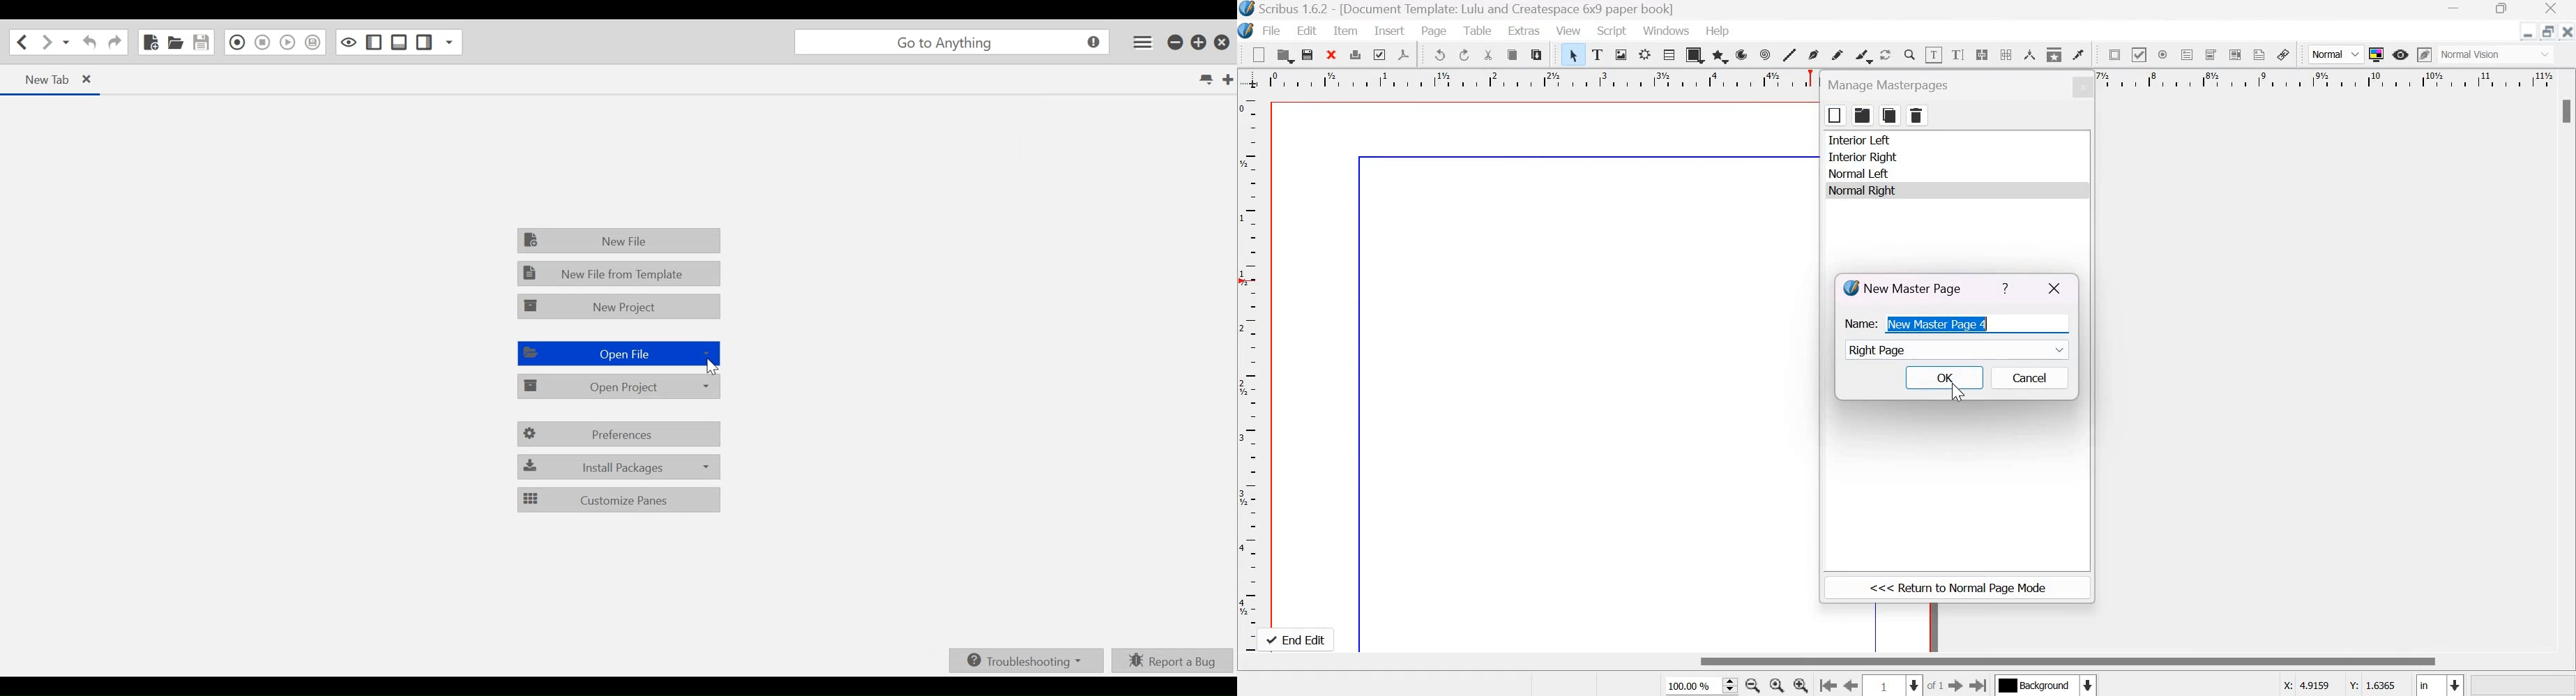 This screenshot has height=700, width=2576. I want to click on Insert, so click(1390, 31).